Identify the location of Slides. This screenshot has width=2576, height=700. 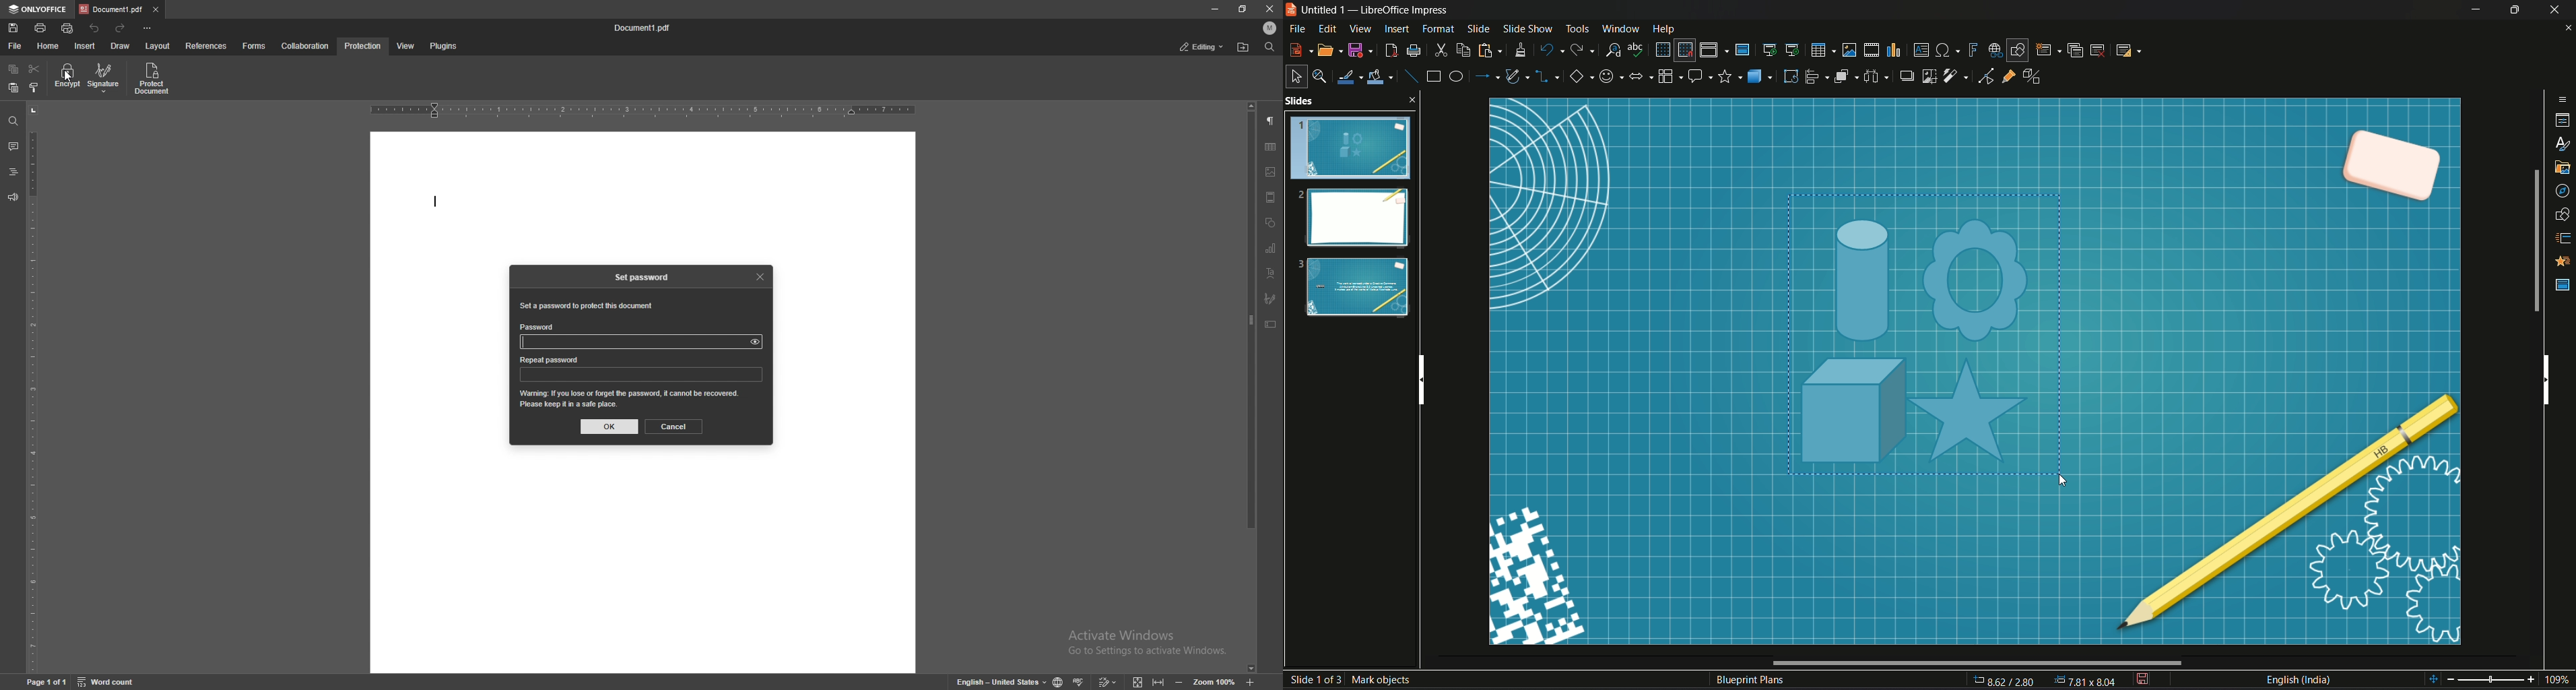
(1351, 210).